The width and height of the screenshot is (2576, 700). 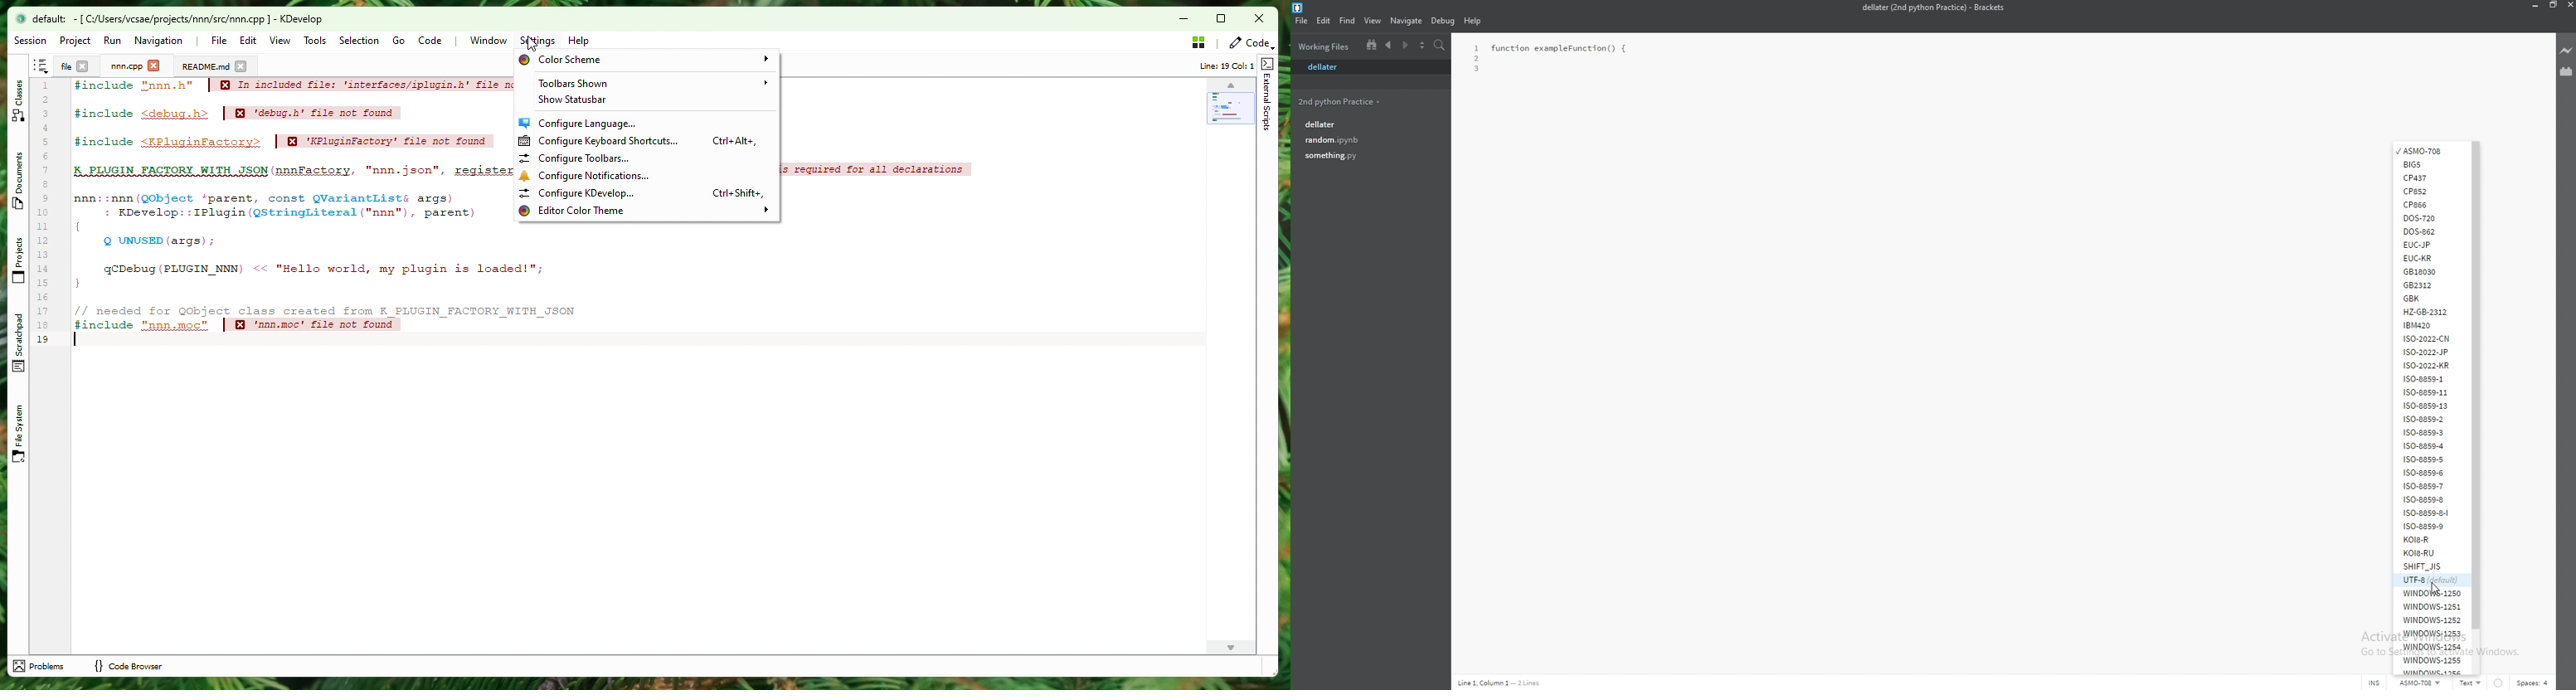 What do you see at coordinates (2431, 620) in the screenshot?
I see `windows-1252` at bounding box center [2431, 620].